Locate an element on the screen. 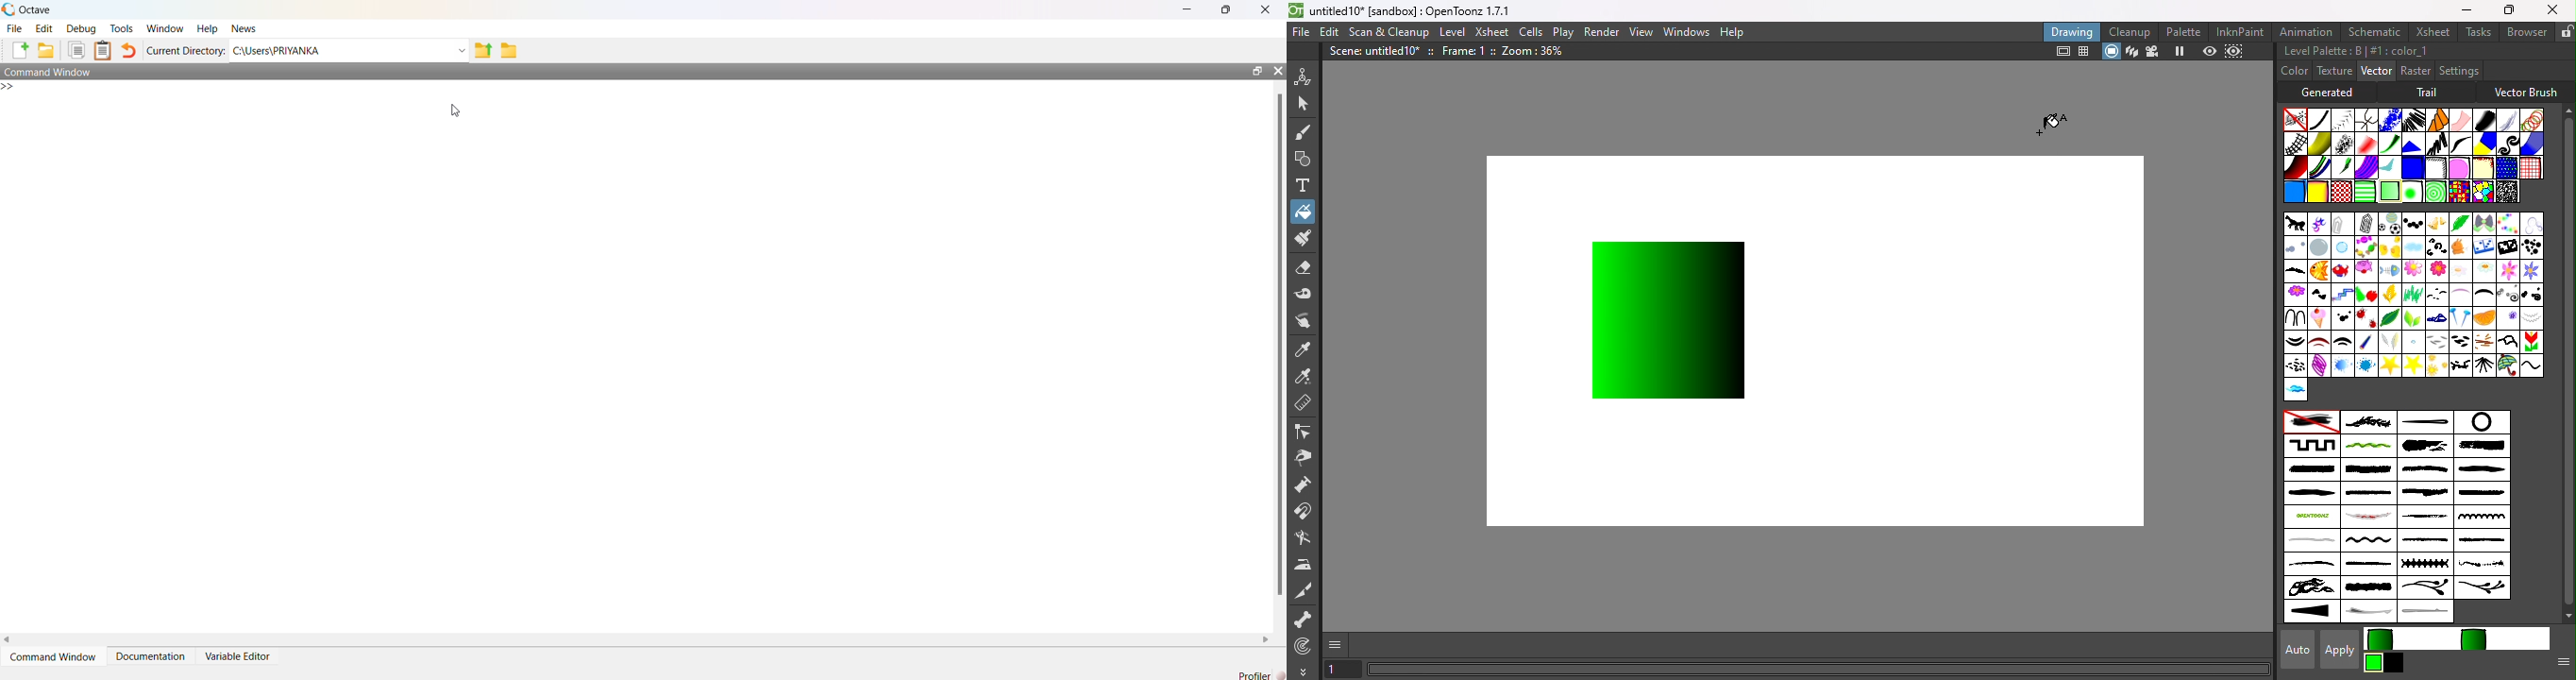 This screenshot has height=700, width=2576. trail_shape2 is located at coordinates (2429, 612).